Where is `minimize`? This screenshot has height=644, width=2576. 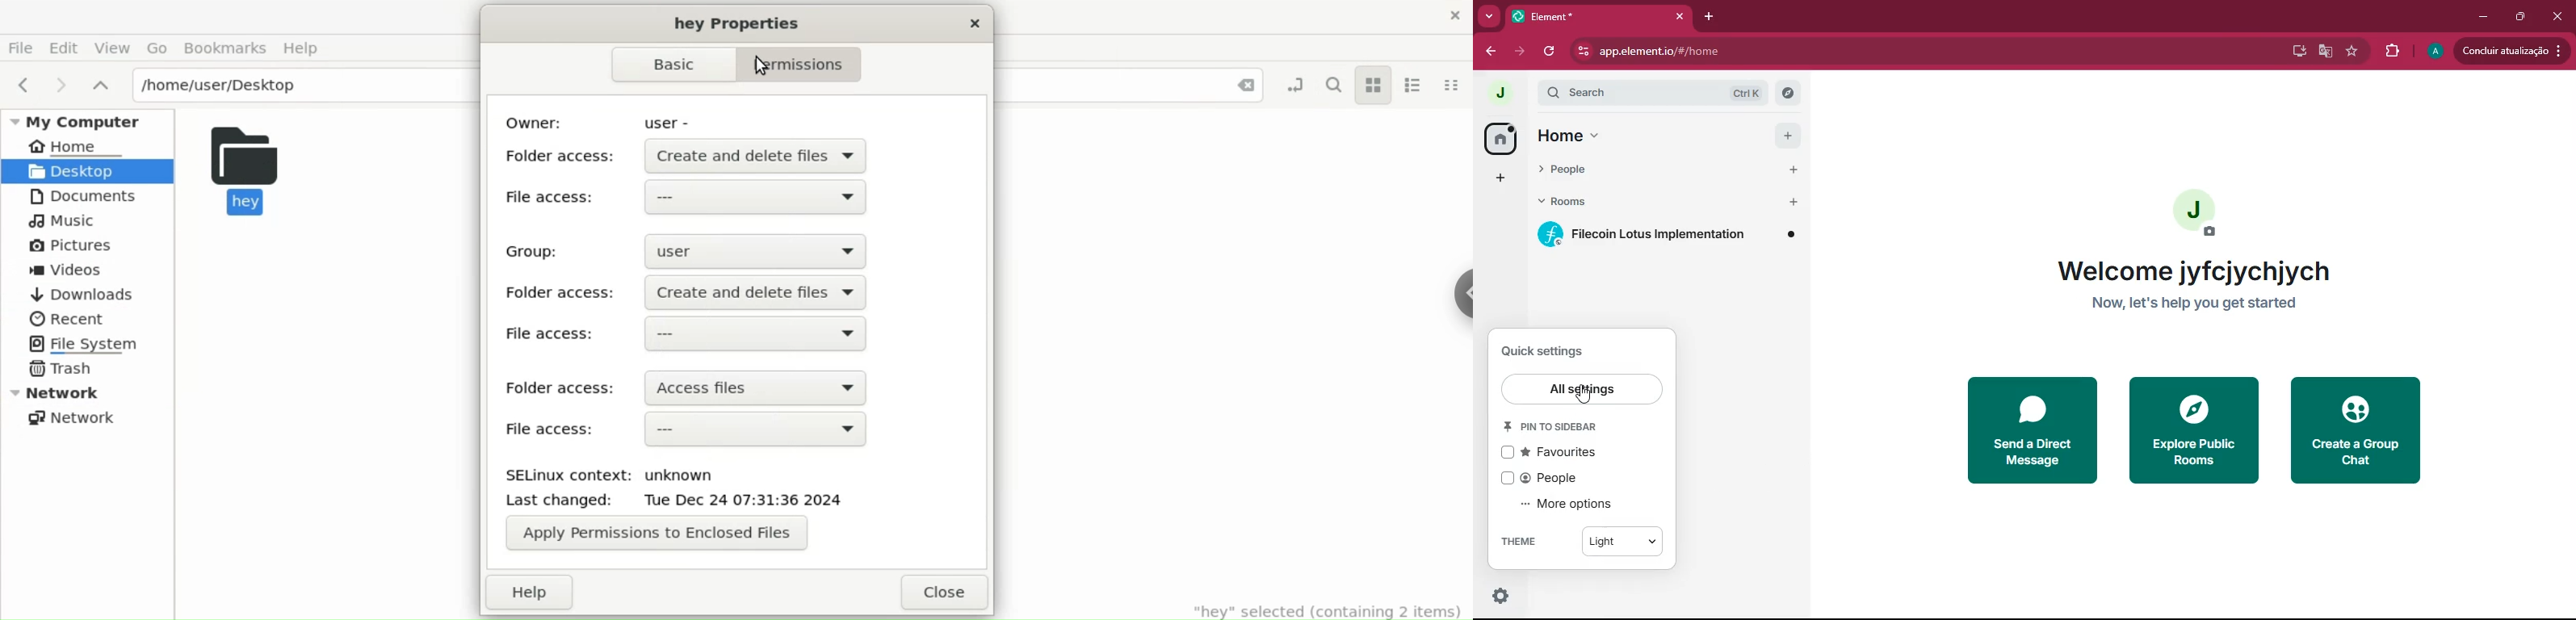 minimize is located at coordinates (2484, 15).